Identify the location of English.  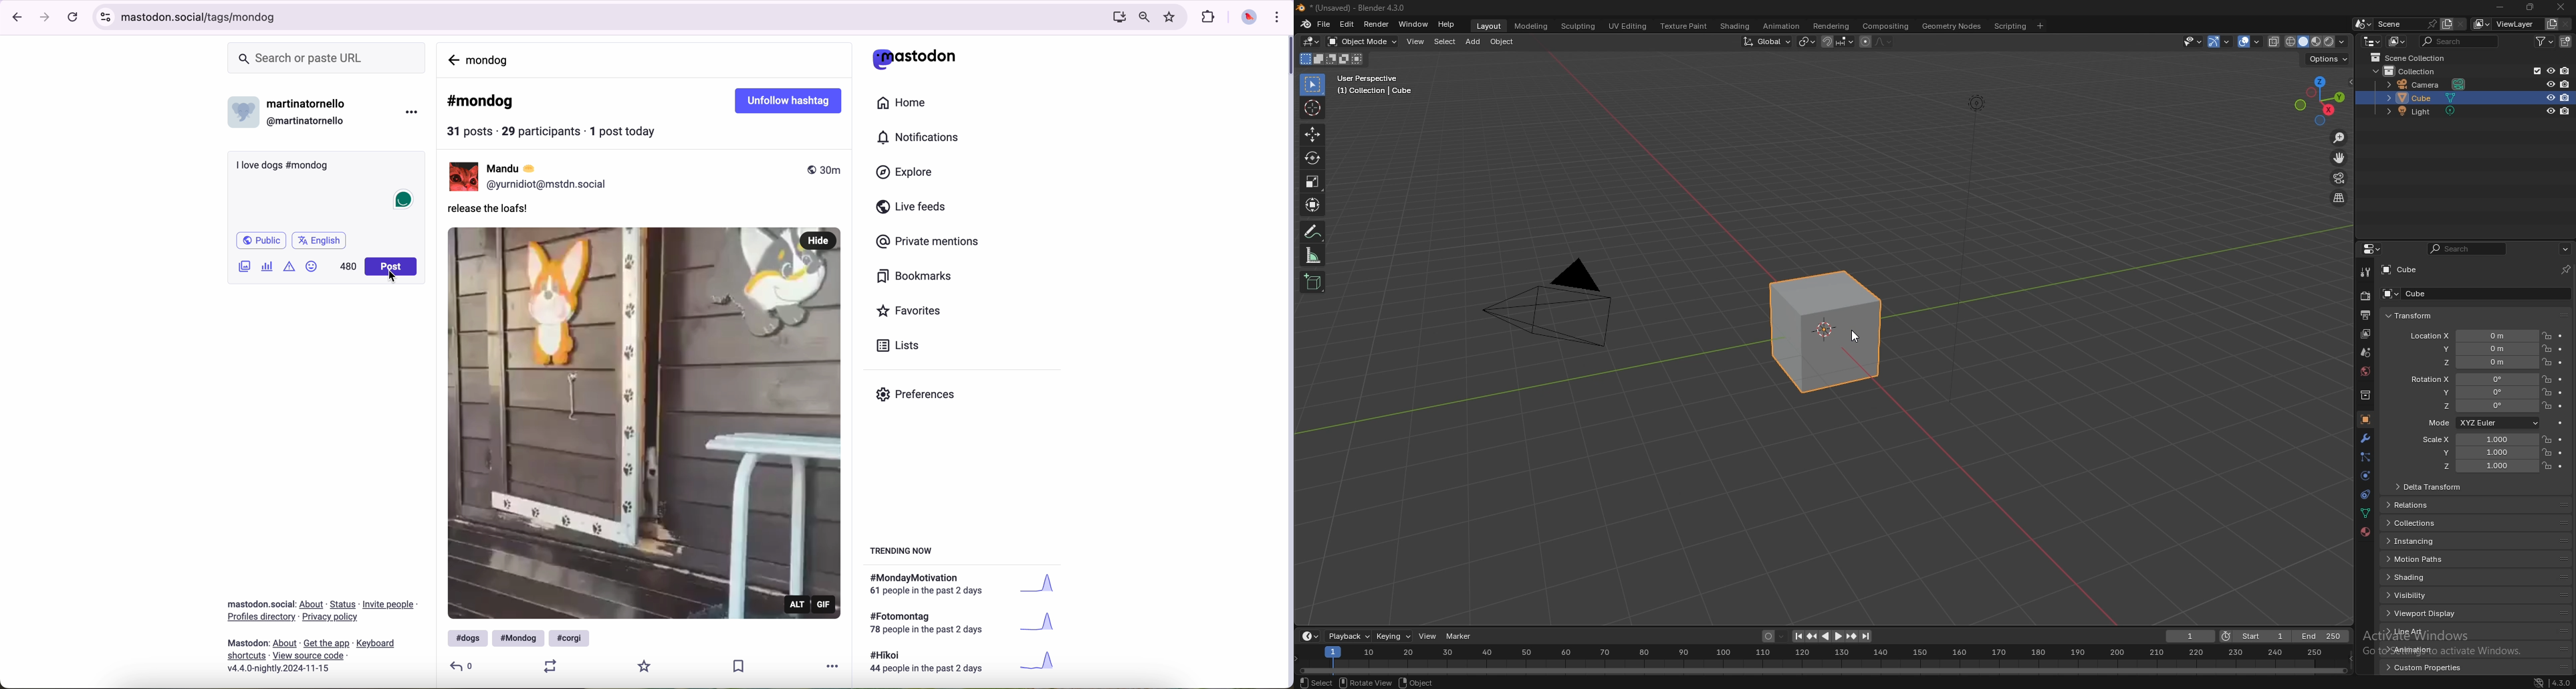
(320, 242).